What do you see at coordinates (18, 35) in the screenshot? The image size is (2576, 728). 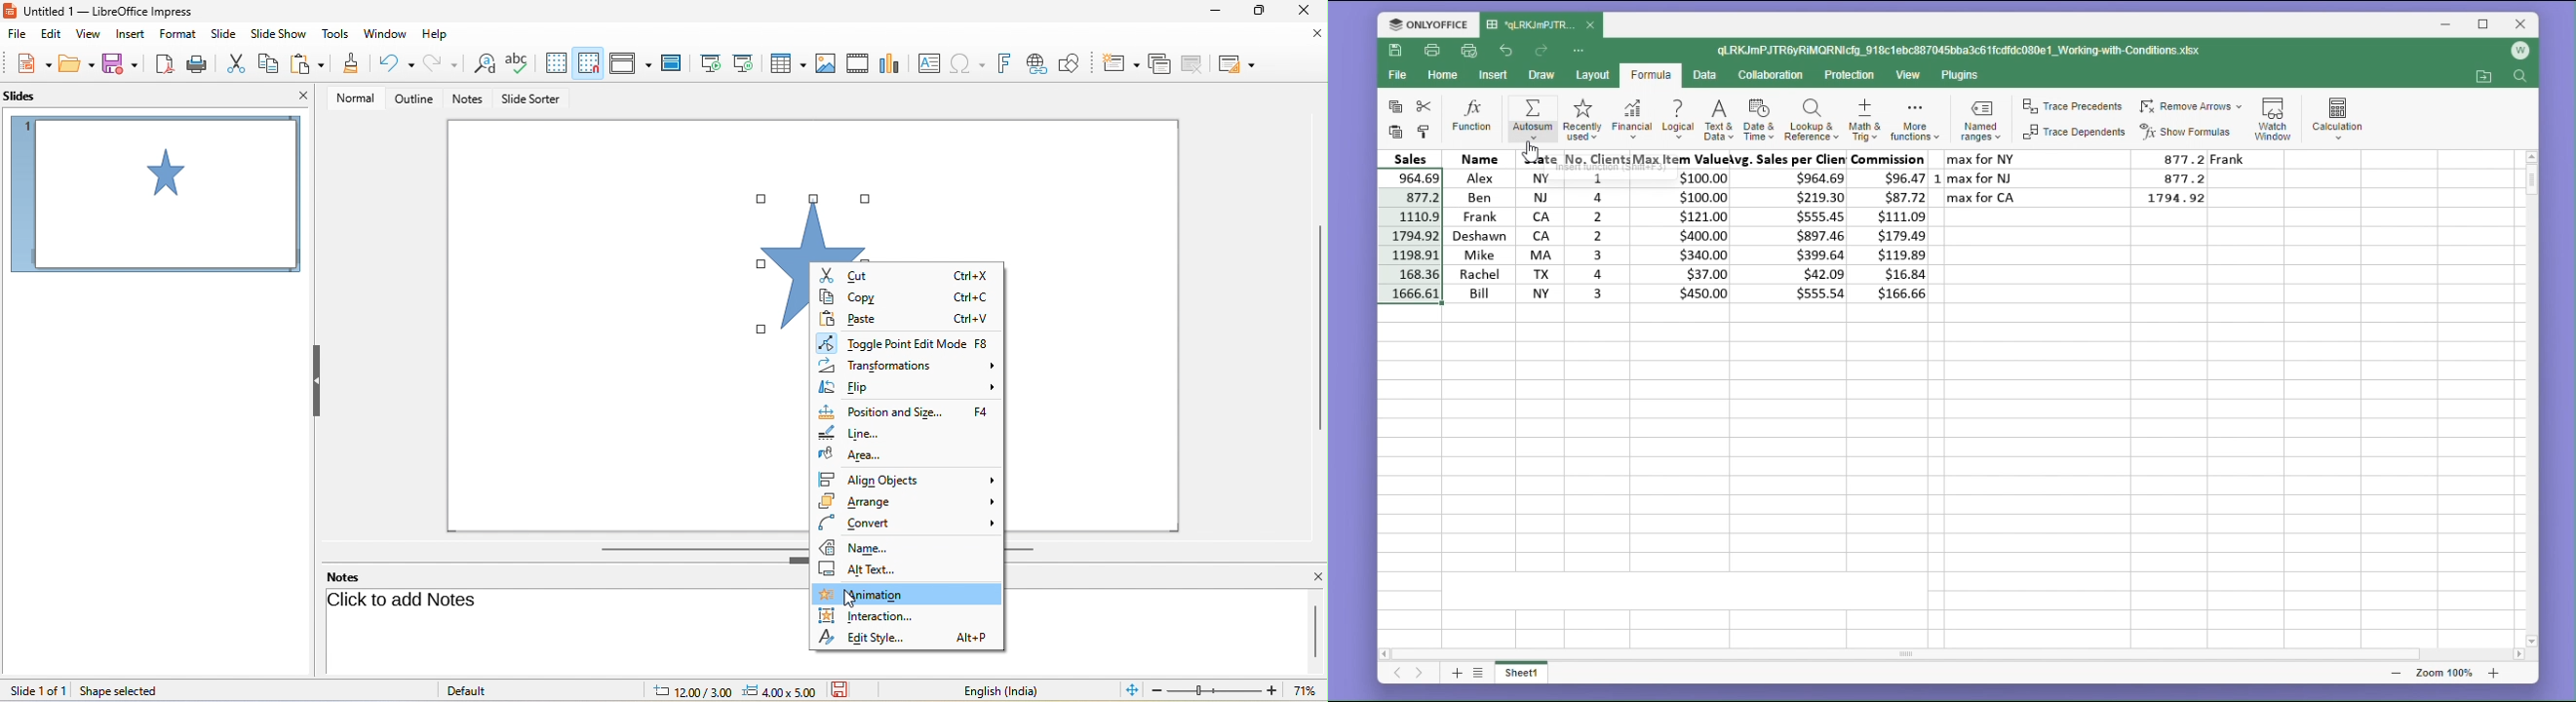 I see `file` at bounding box center [18, 35].